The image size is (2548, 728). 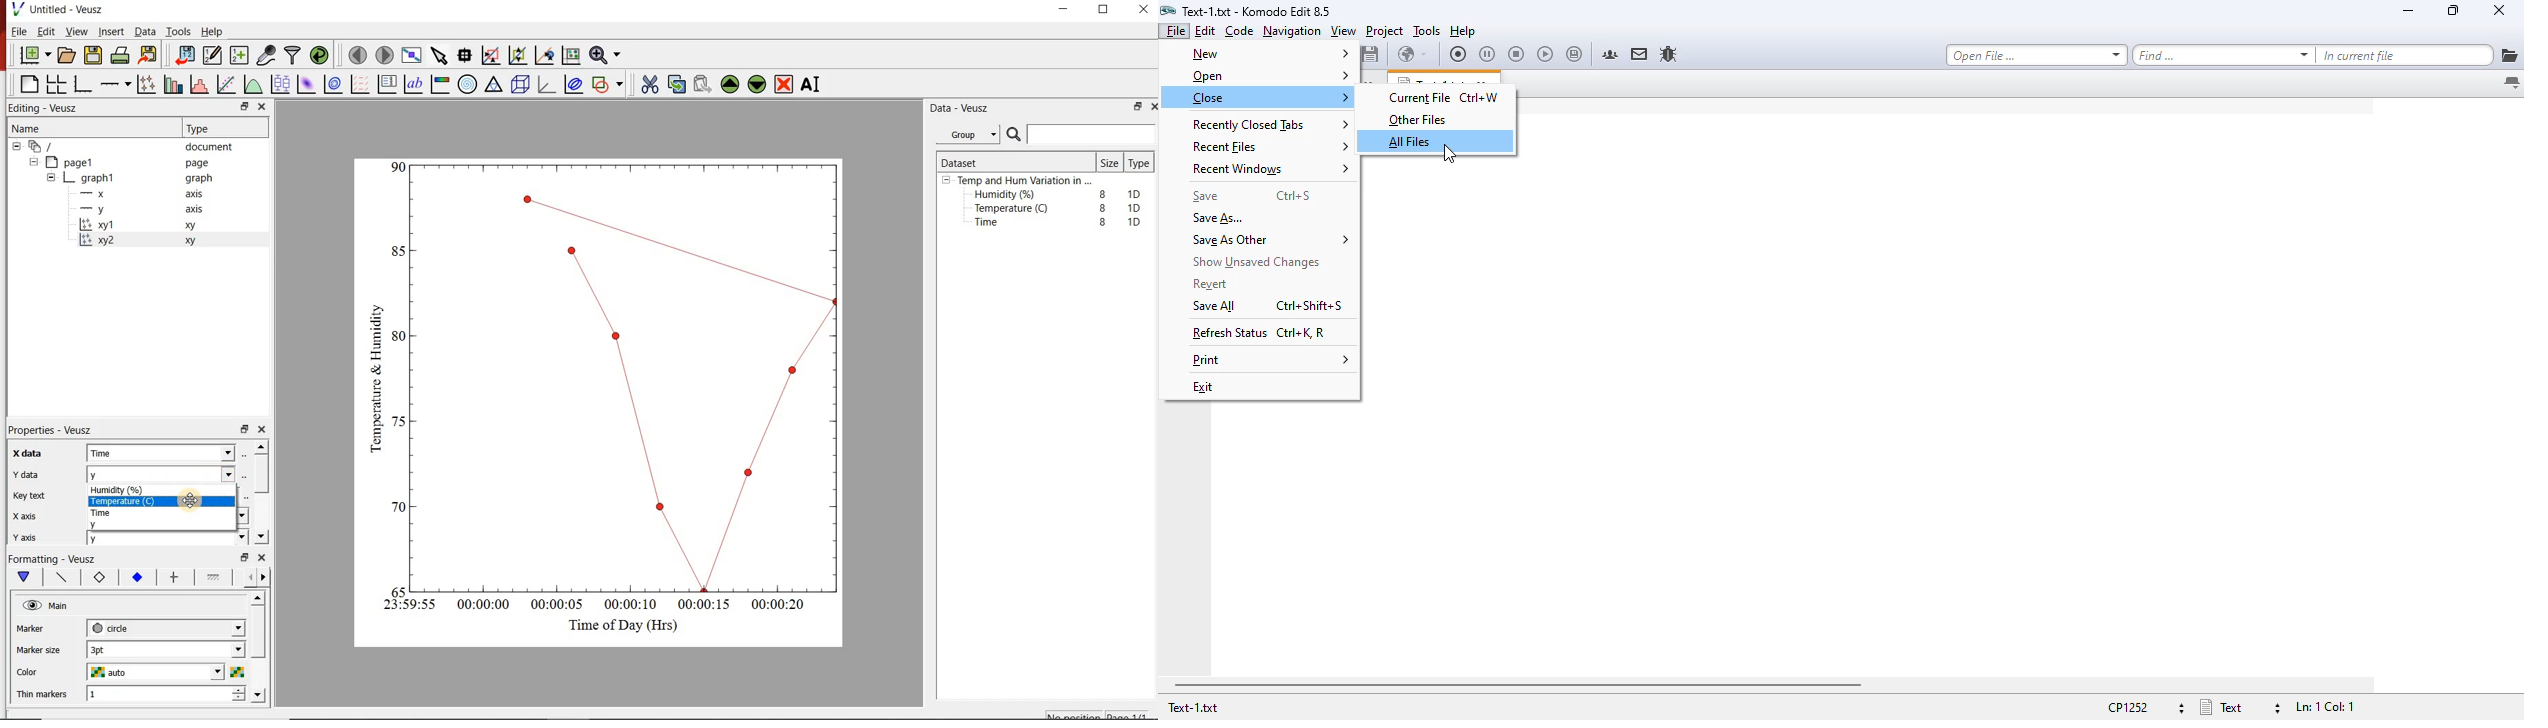 I want to click on Size, so click(x=1109, y=162).